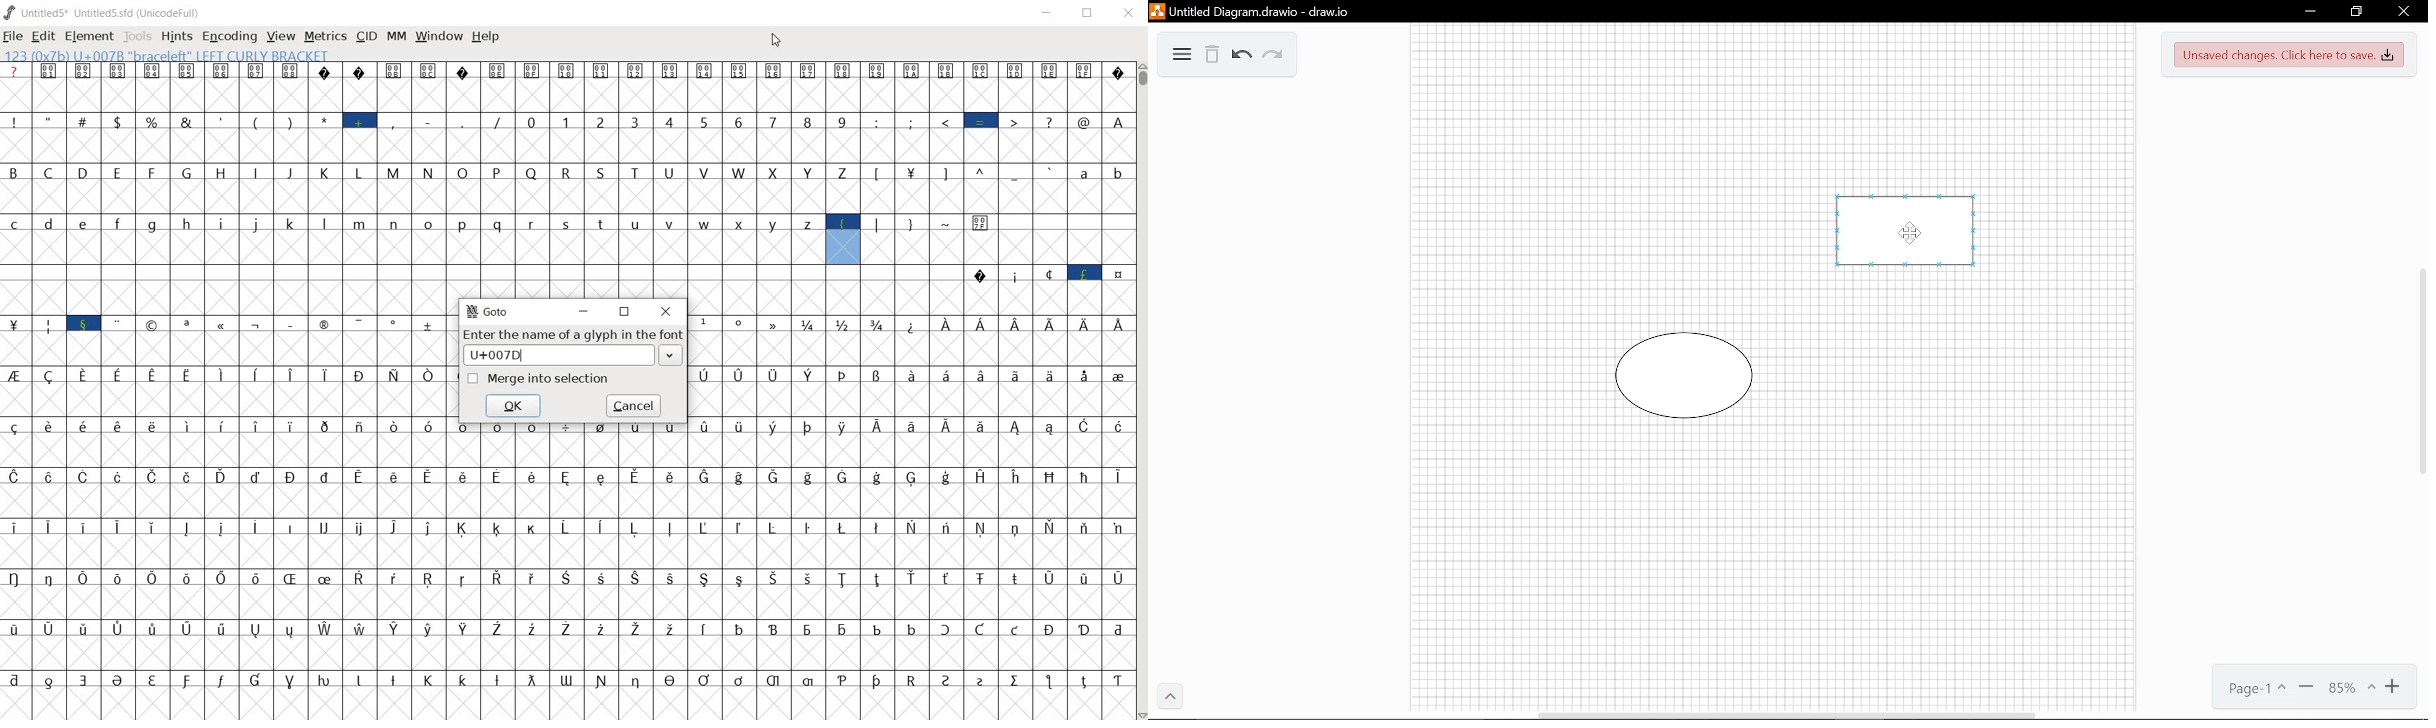  Describe the element at coordinates (1913, 237) in the screenshot. I see `Rectangle shape` at that location.